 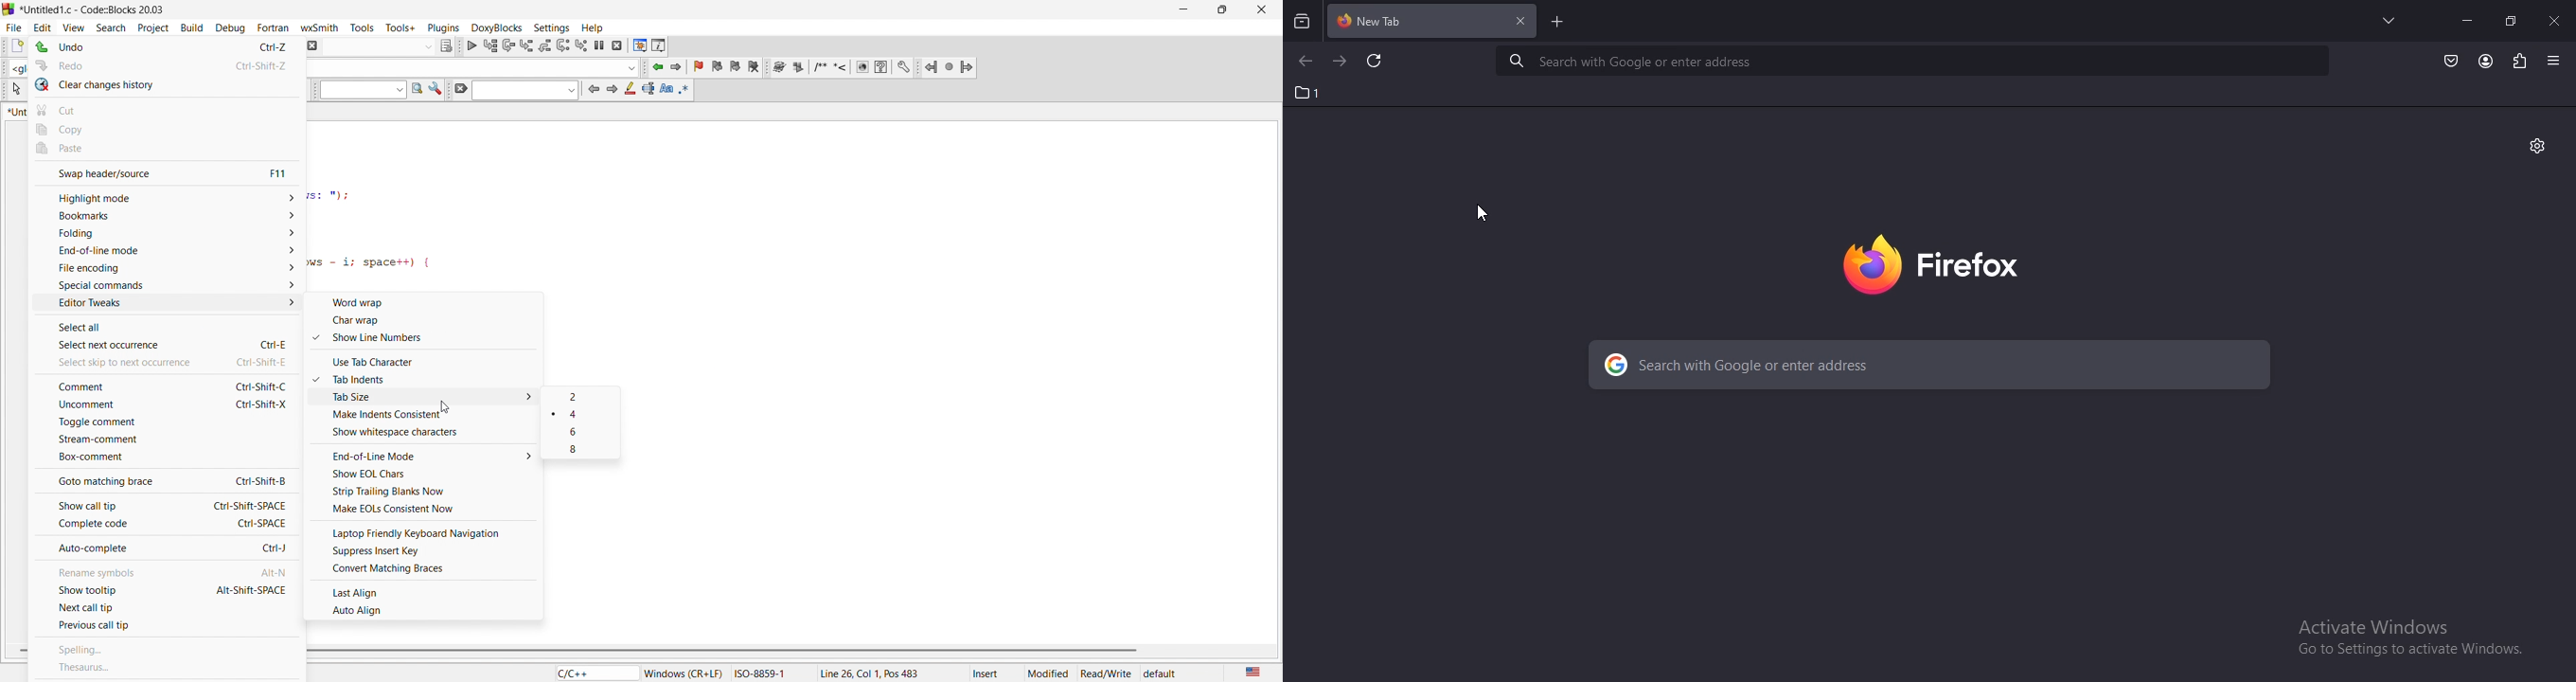 I want to click on last align, so click(x=427, y=589).